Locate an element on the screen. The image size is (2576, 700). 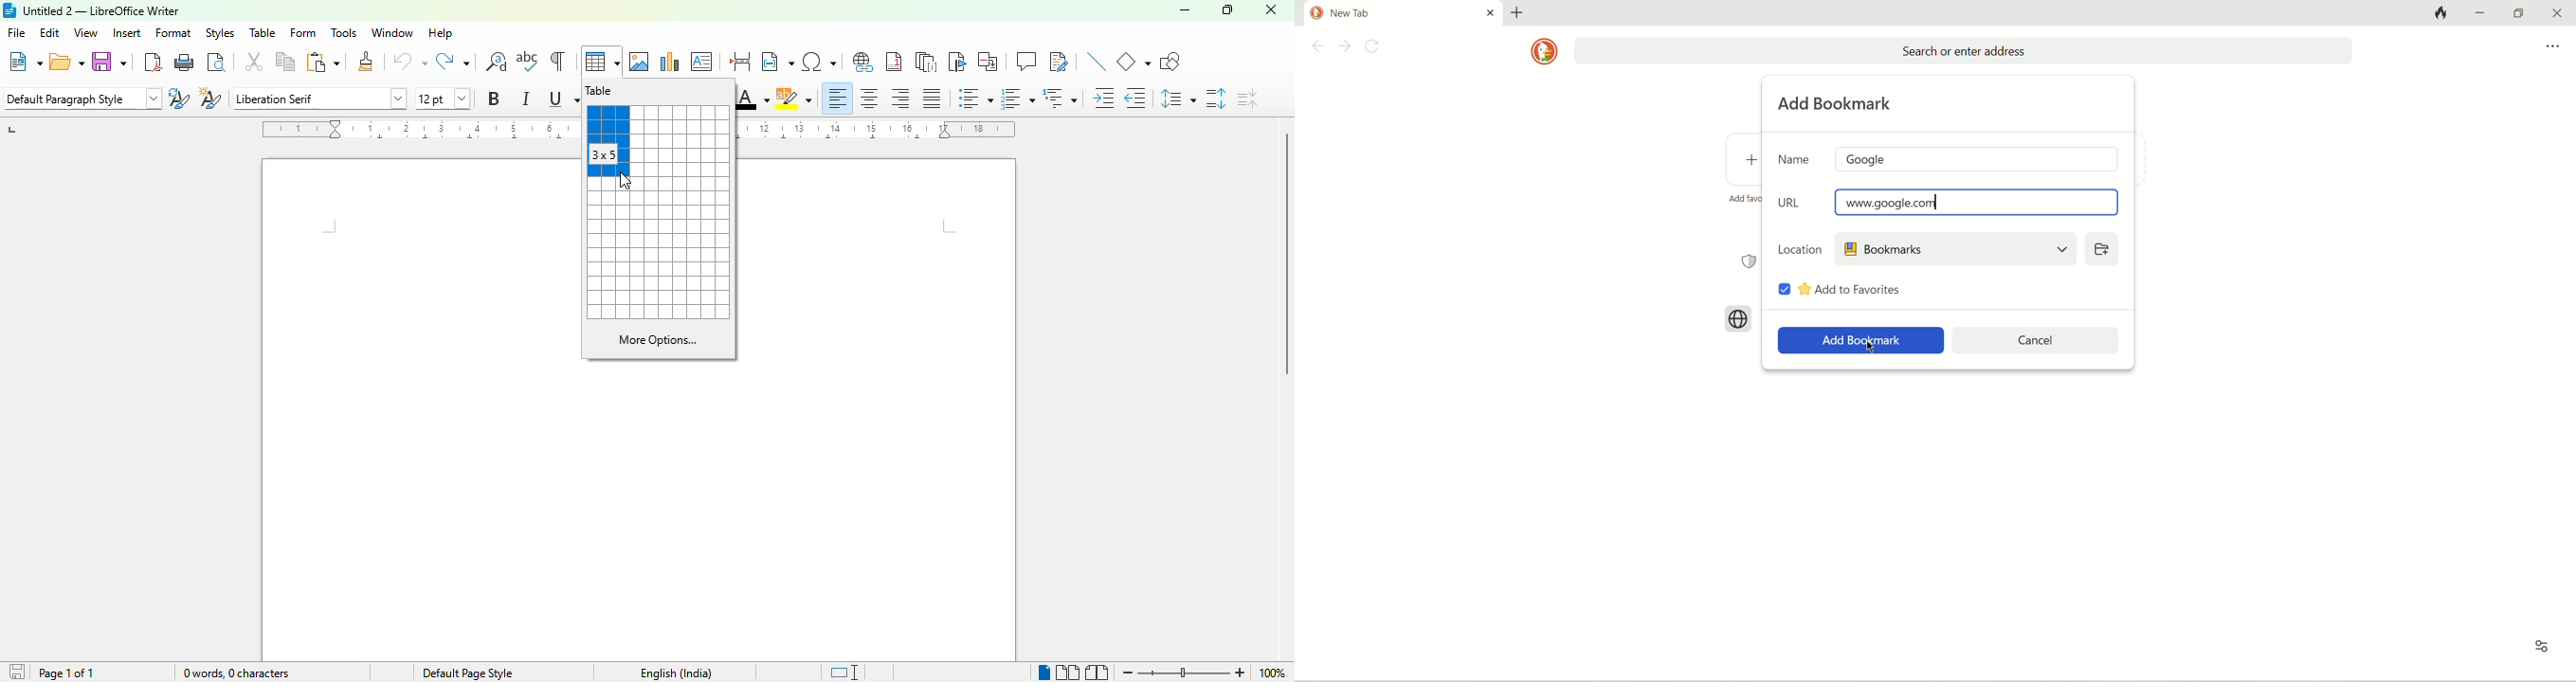
vertical scroll bar is located at coordinates (1283, 254).